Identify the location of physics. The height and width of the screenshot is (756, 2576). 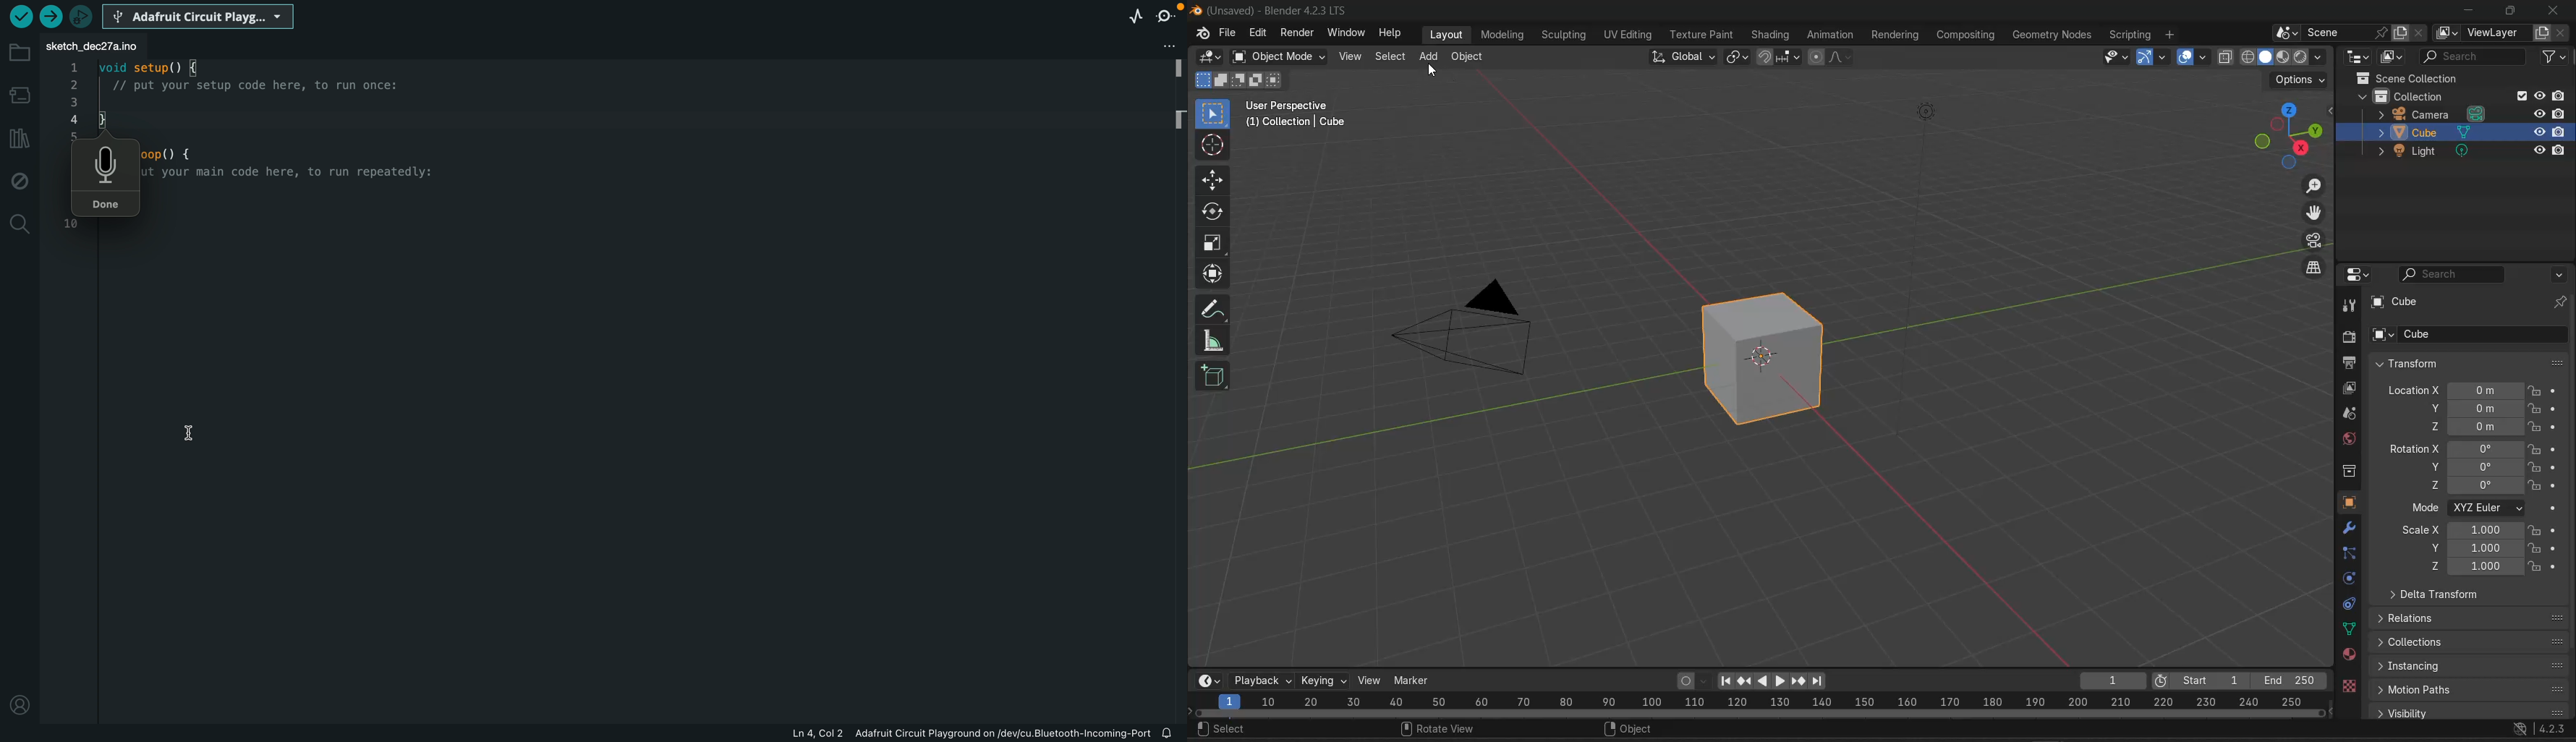
(2347, 579).